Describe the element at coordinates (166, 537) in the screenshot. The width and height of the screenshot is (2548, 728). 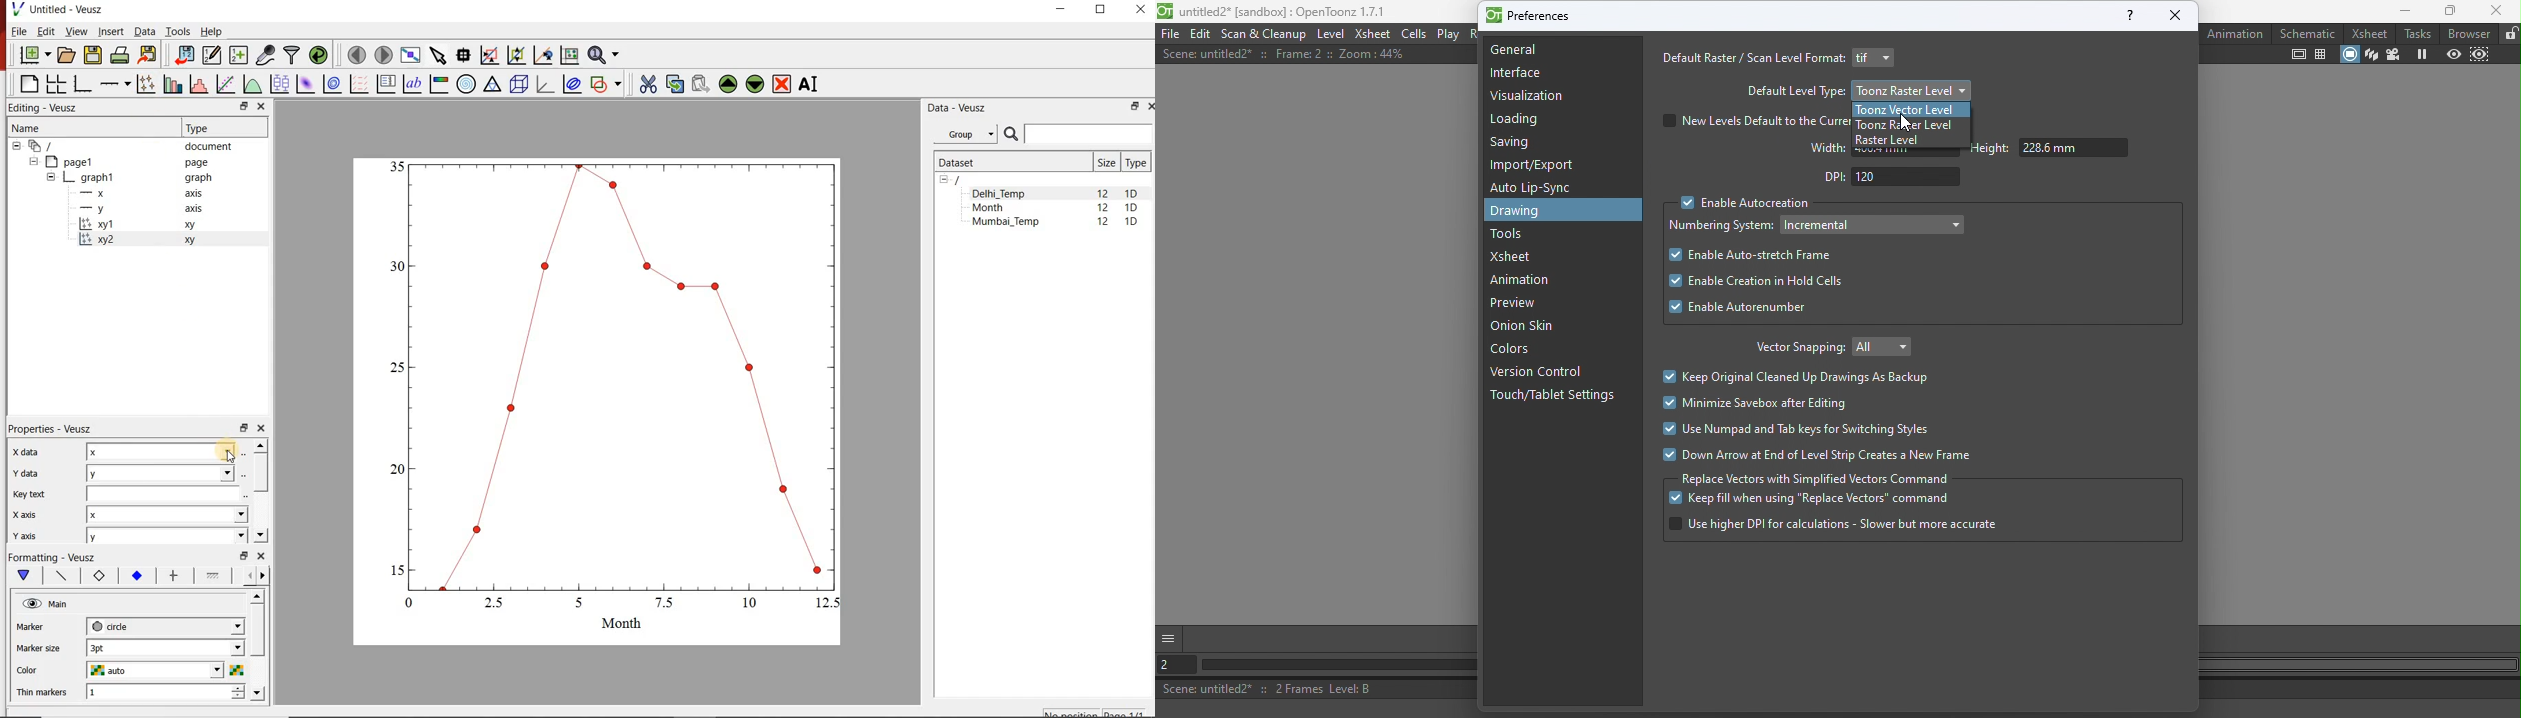
I see `y` at that location.